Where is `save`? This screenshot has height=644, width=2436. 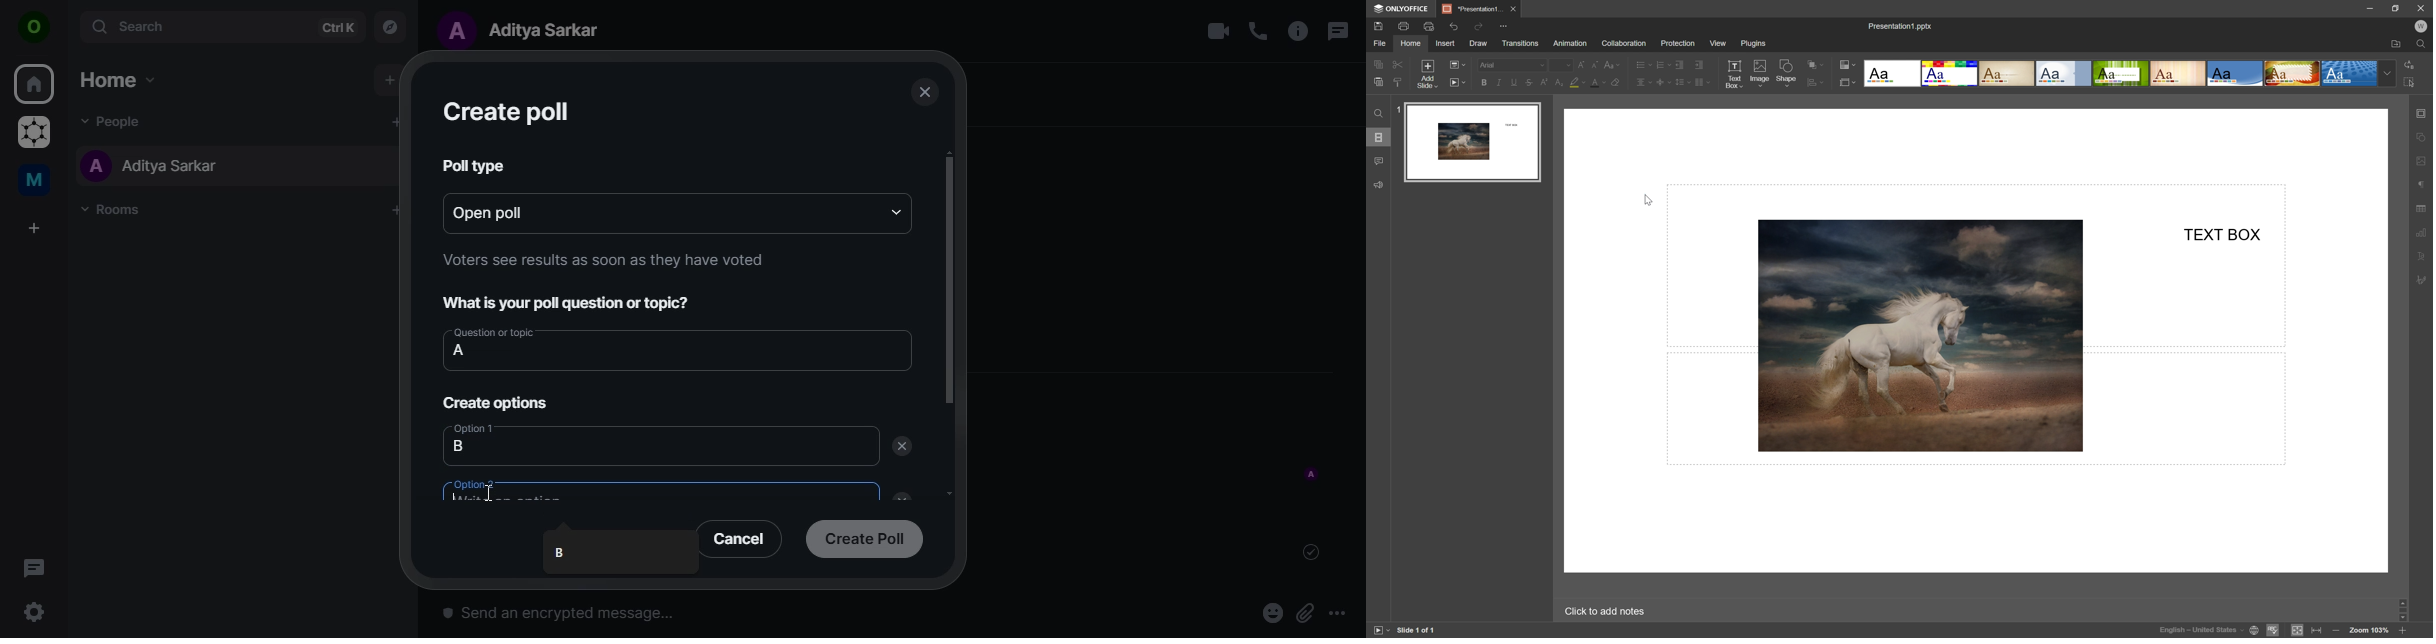 save is located at coordinates (1378, 25).